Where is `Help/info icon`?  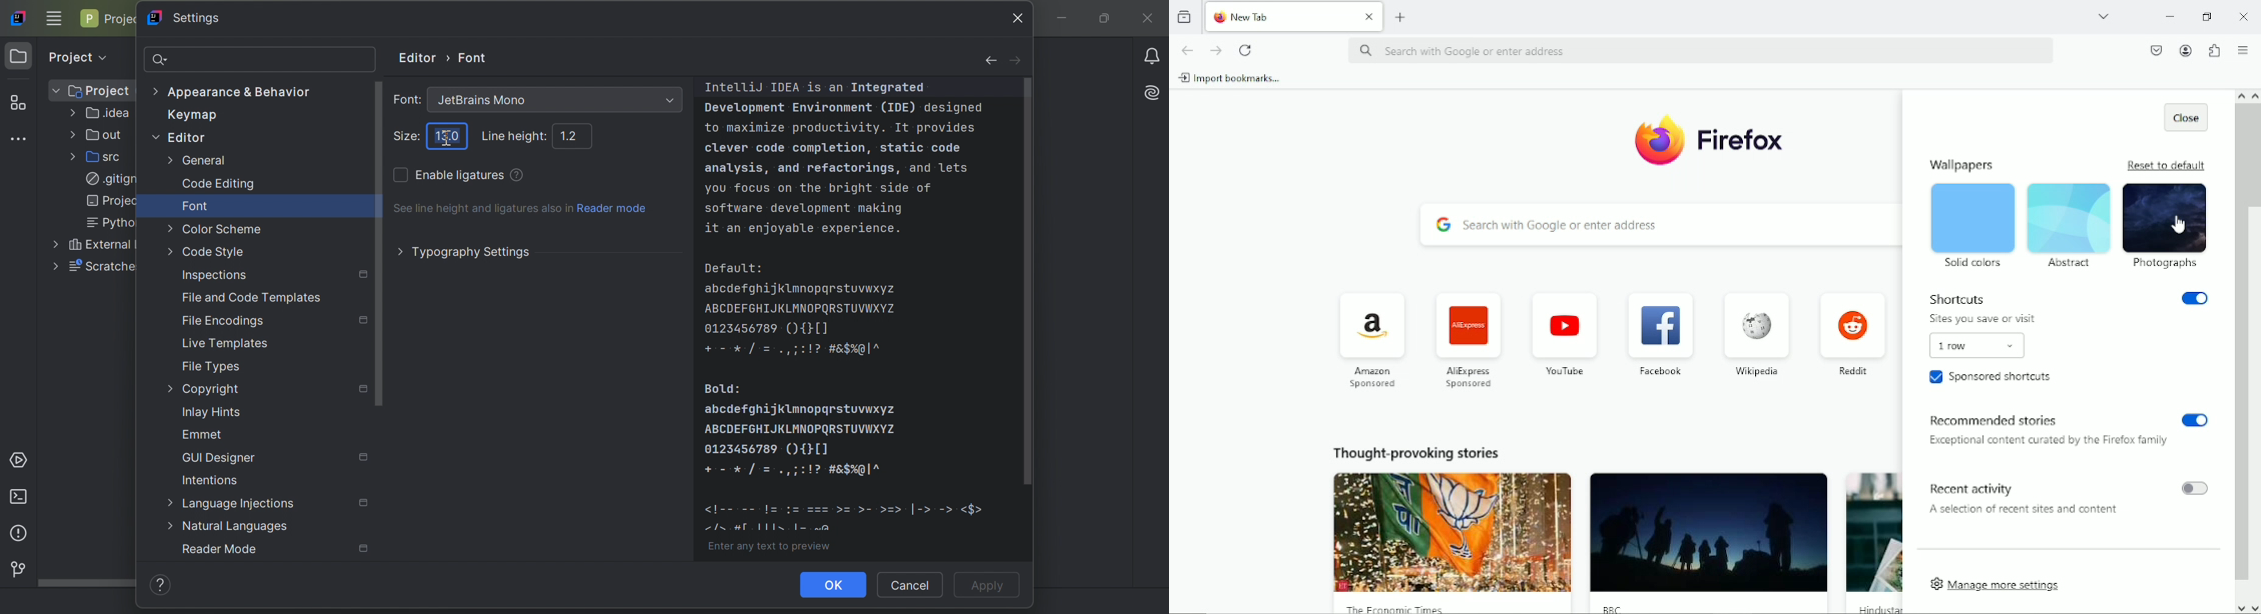
Help/info icon is located at coordinates (164, 585).